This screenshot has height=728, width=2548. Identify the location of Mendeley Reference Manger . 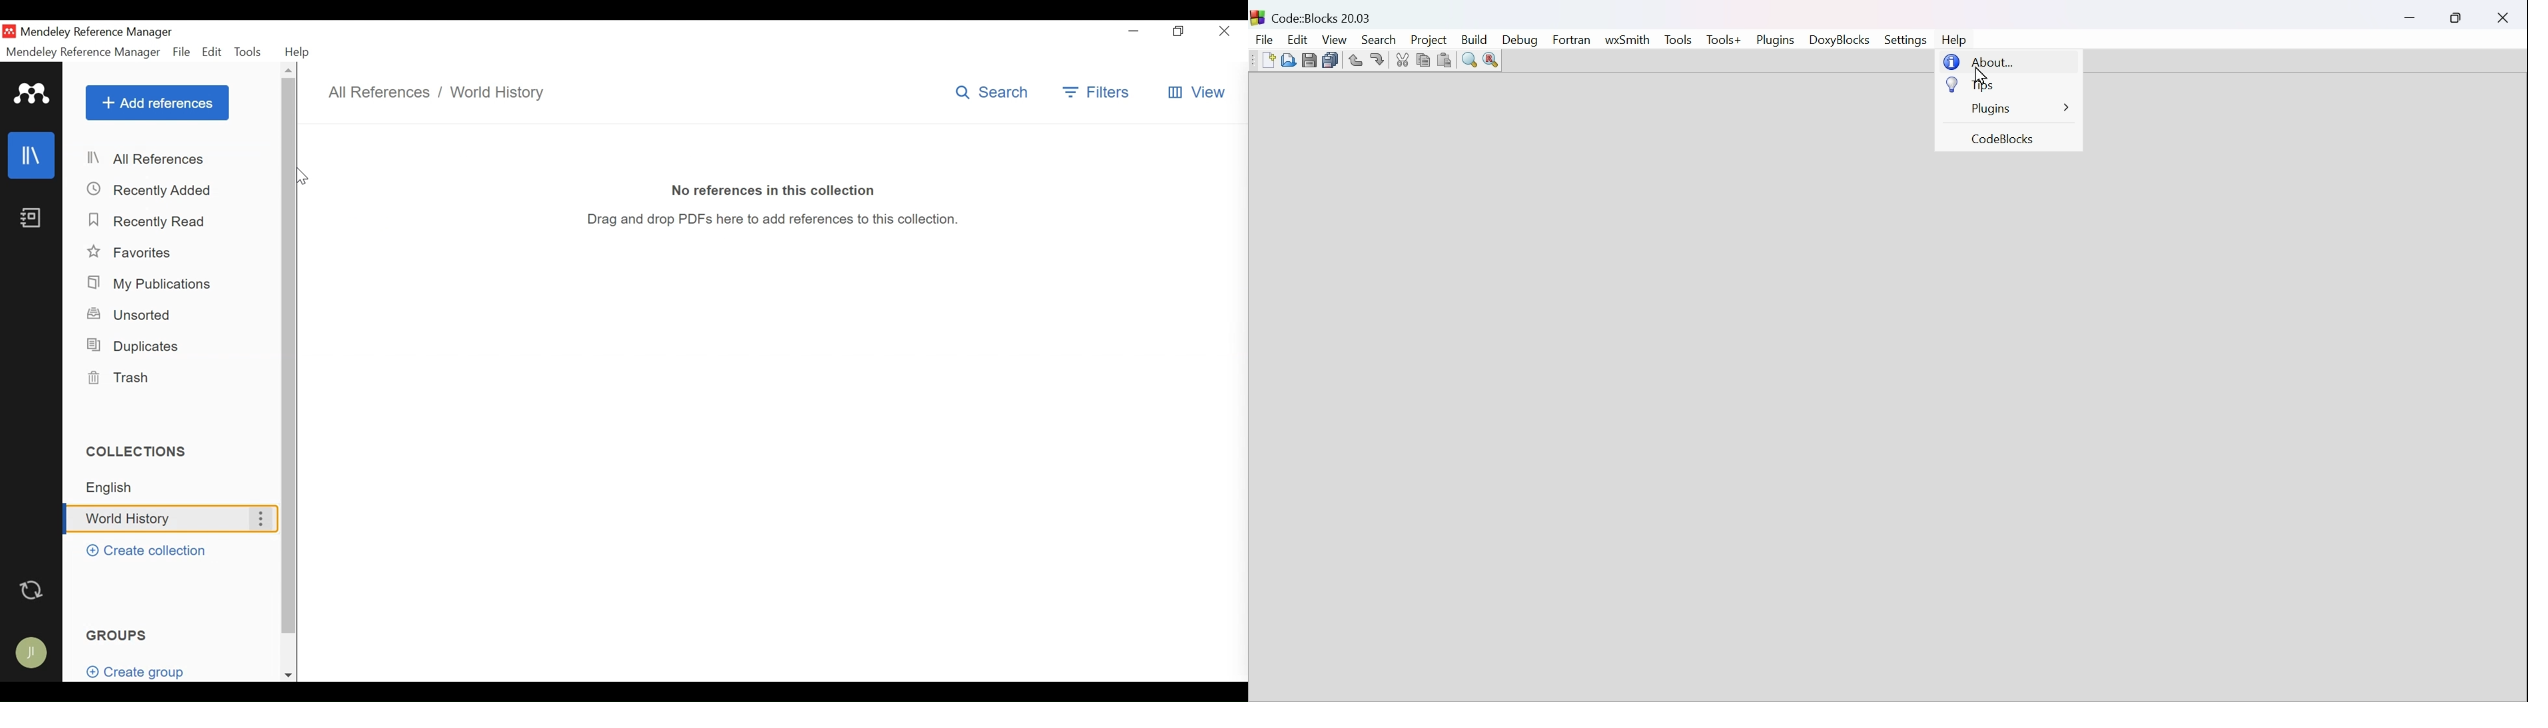
(83, 52).